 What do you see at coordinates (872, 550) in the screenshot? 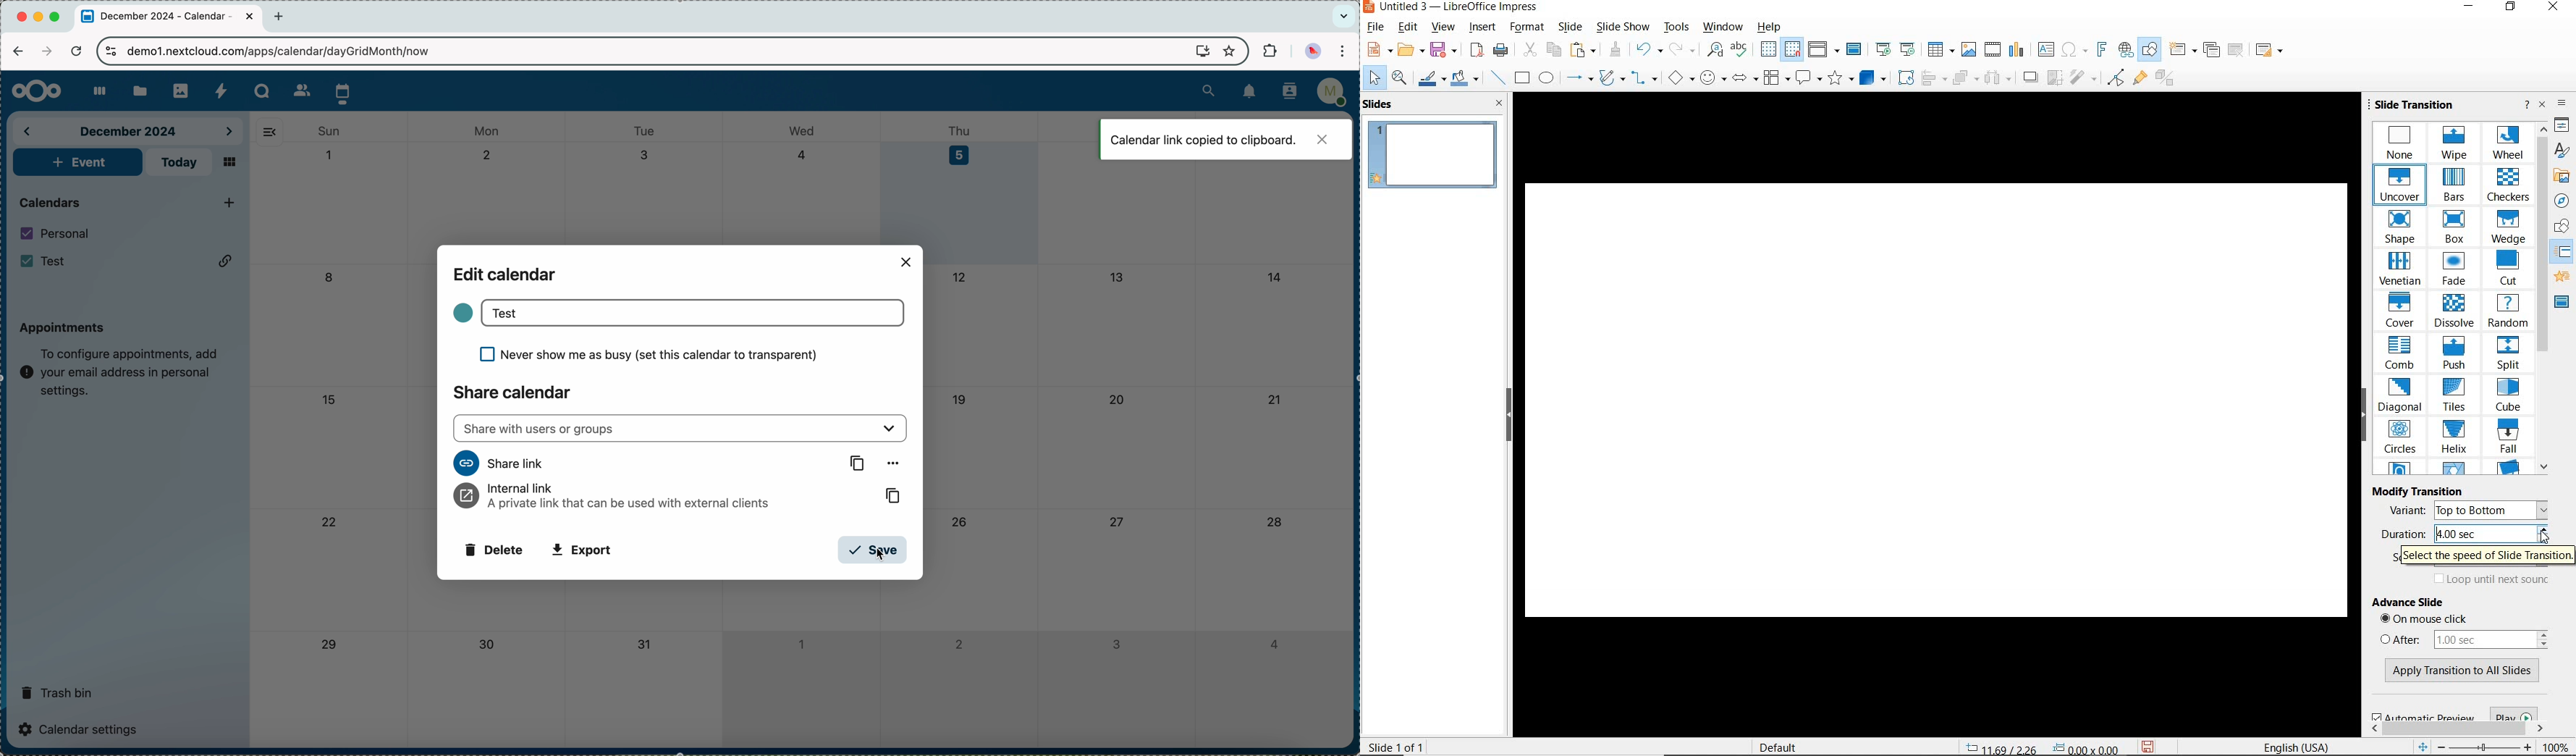
I see `click on save button` at bounding box center [872, 550].